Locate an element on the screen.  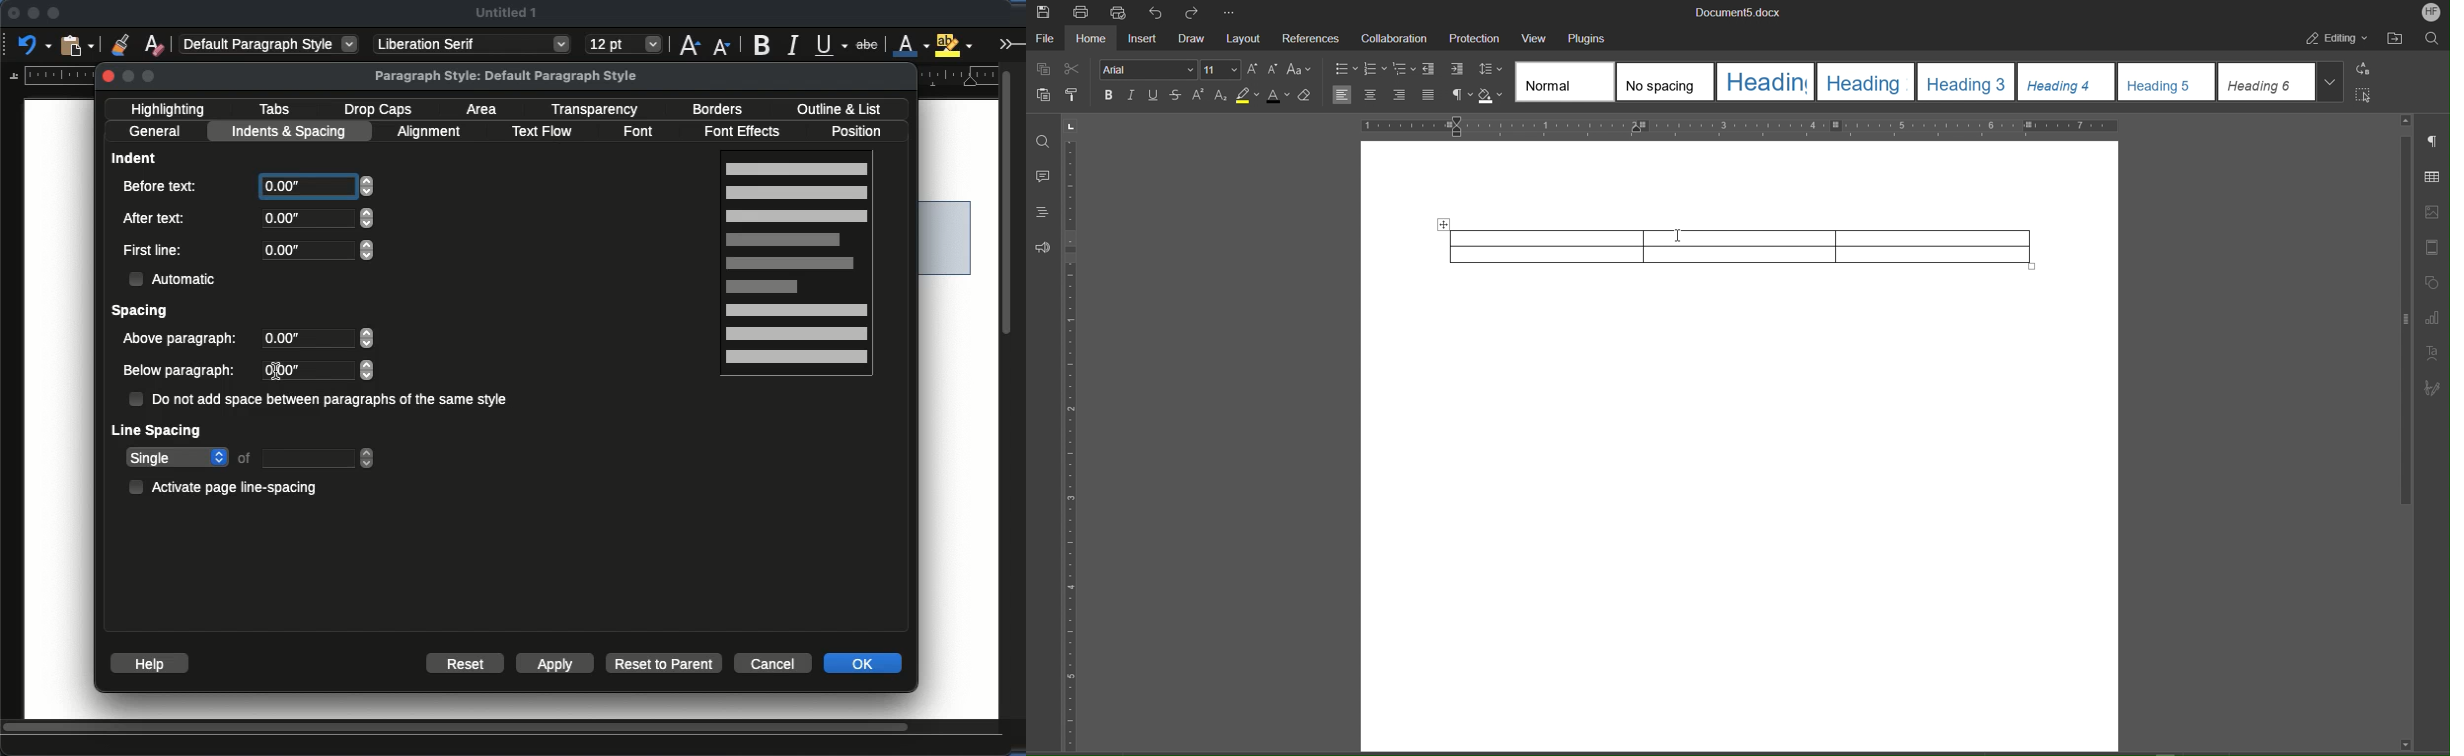
heading 5 is located at coordinates (2167, 82).